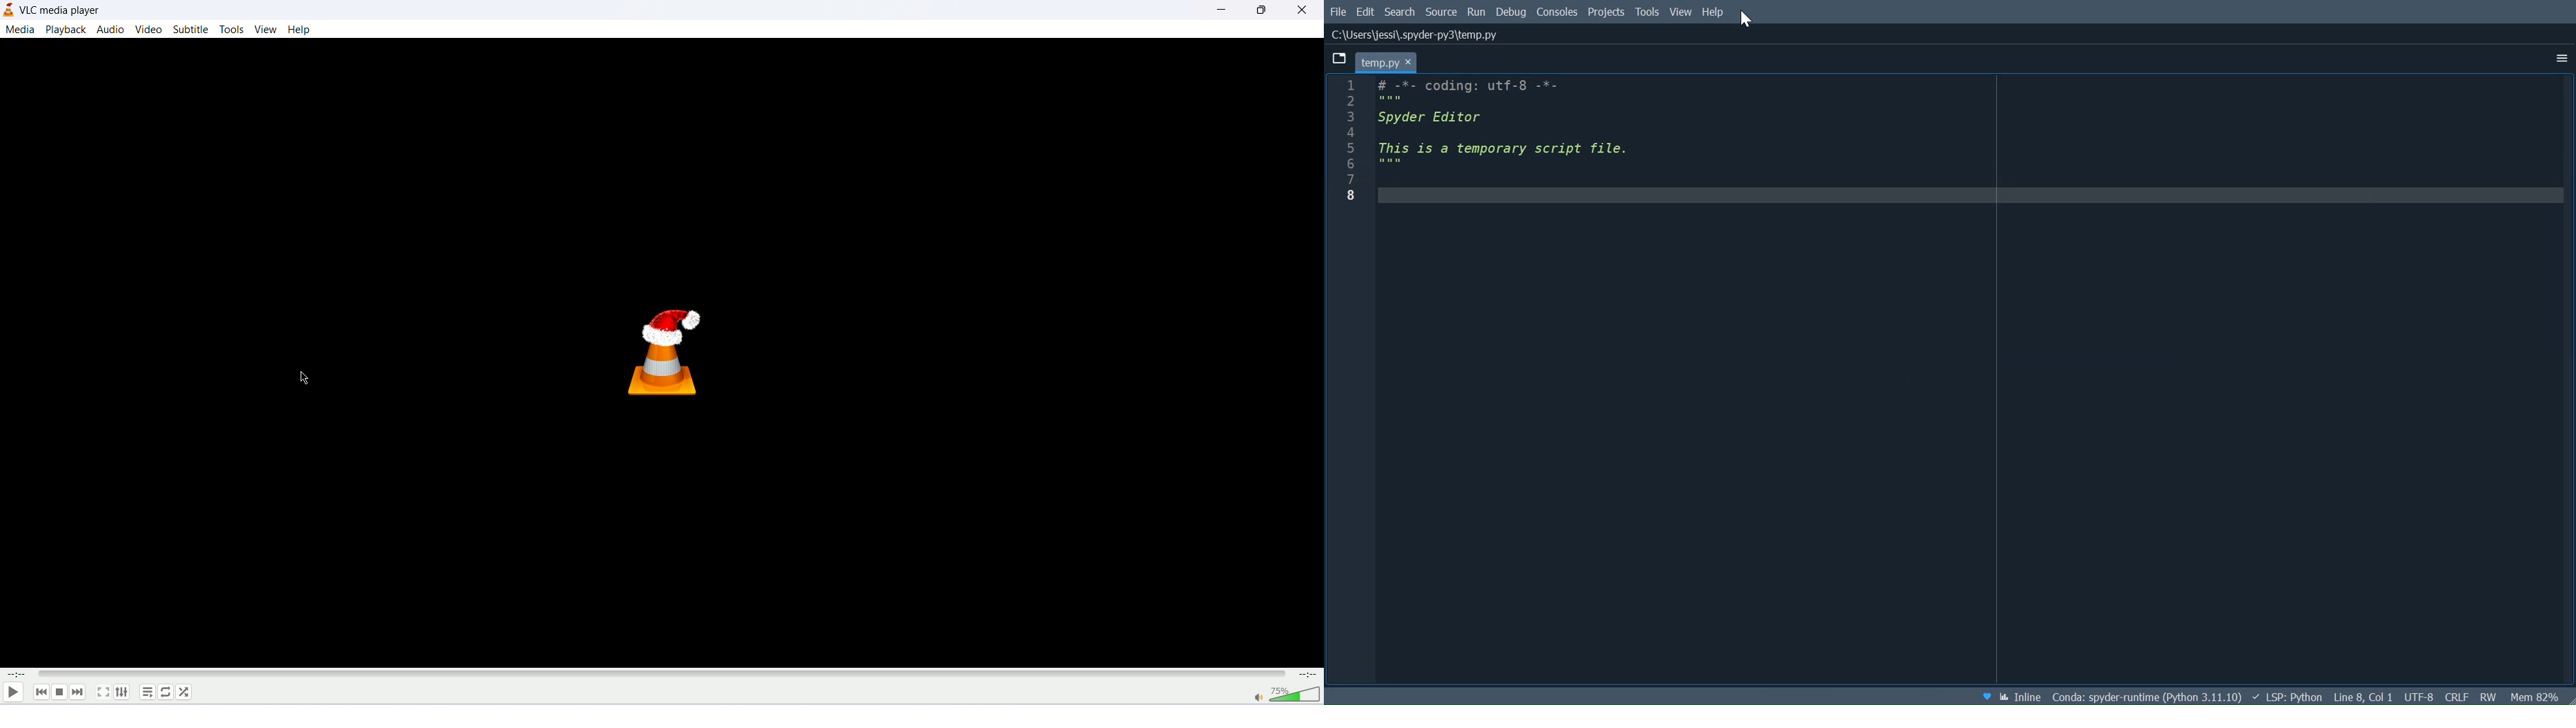  What do you see at coordinates (1717, 11) in the screenshot?
I see `Help` at bounding box center [1717, 11].